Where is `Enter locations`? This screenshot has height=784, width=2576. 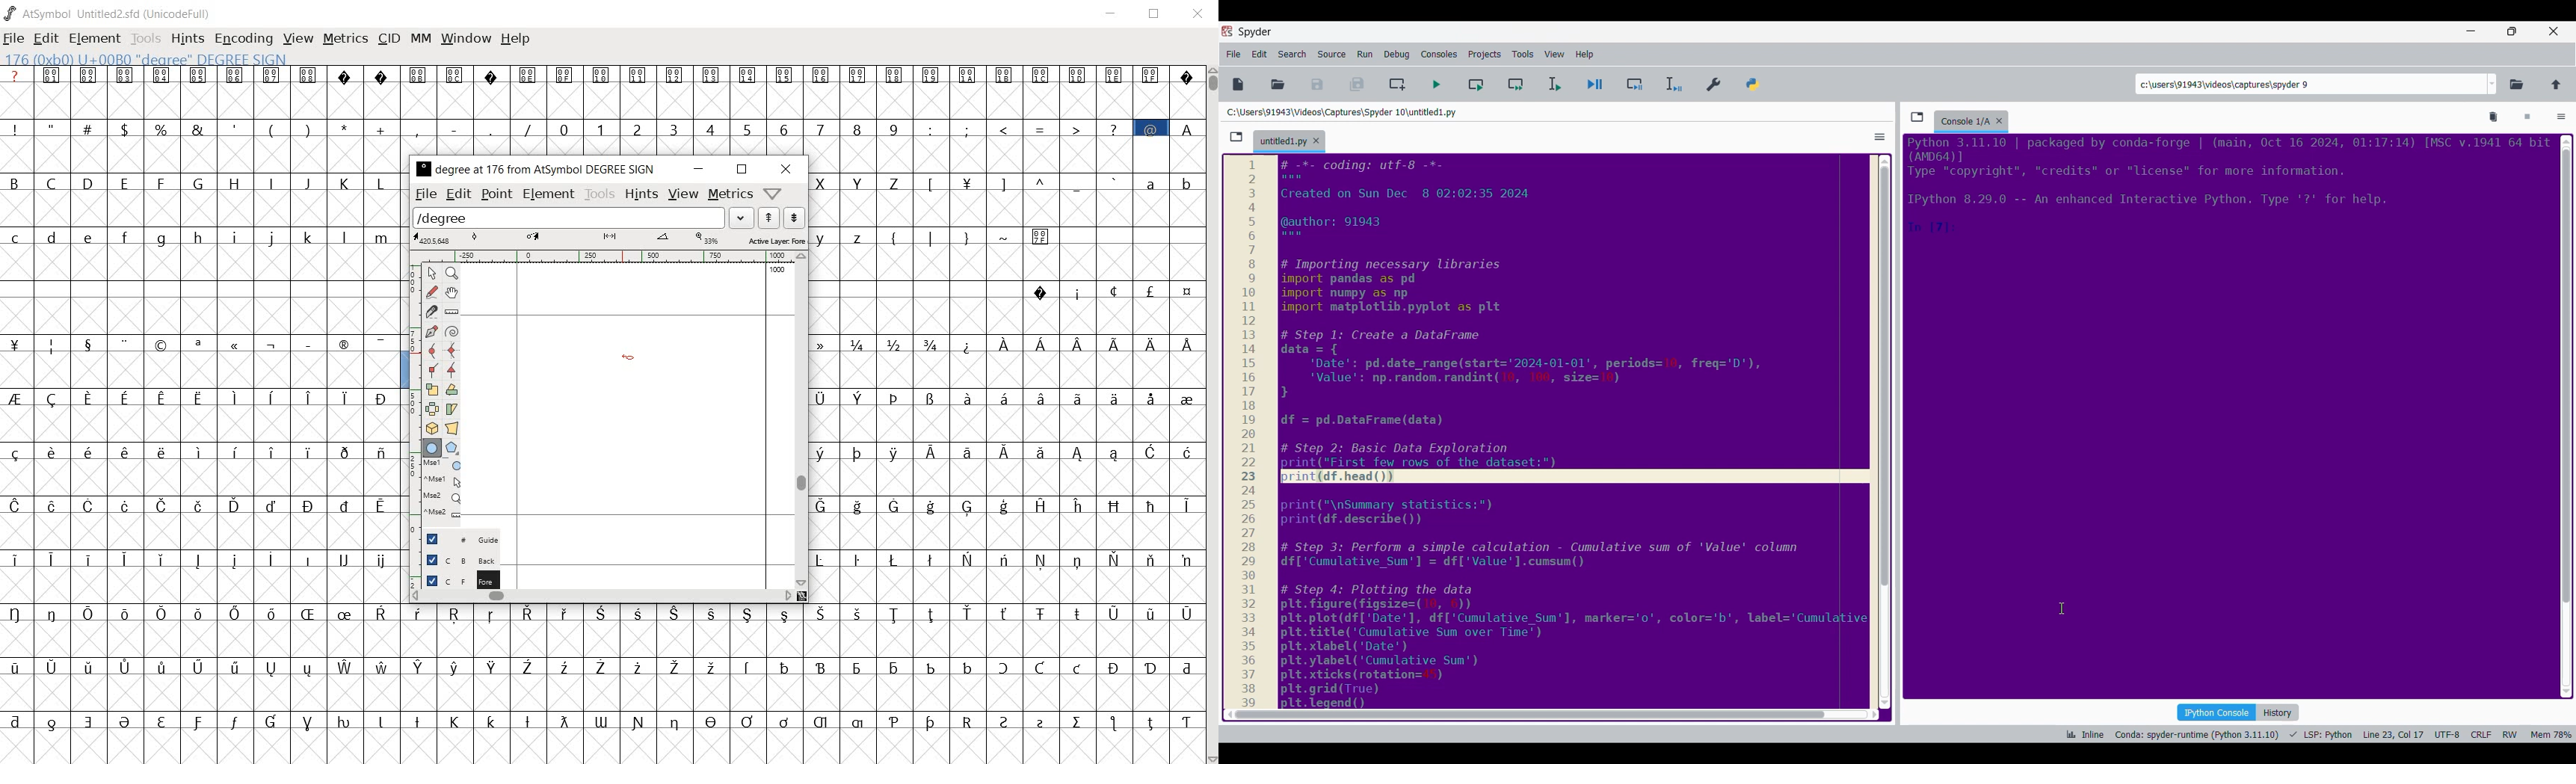
Enter locations is located at coordinates (2311, 84).